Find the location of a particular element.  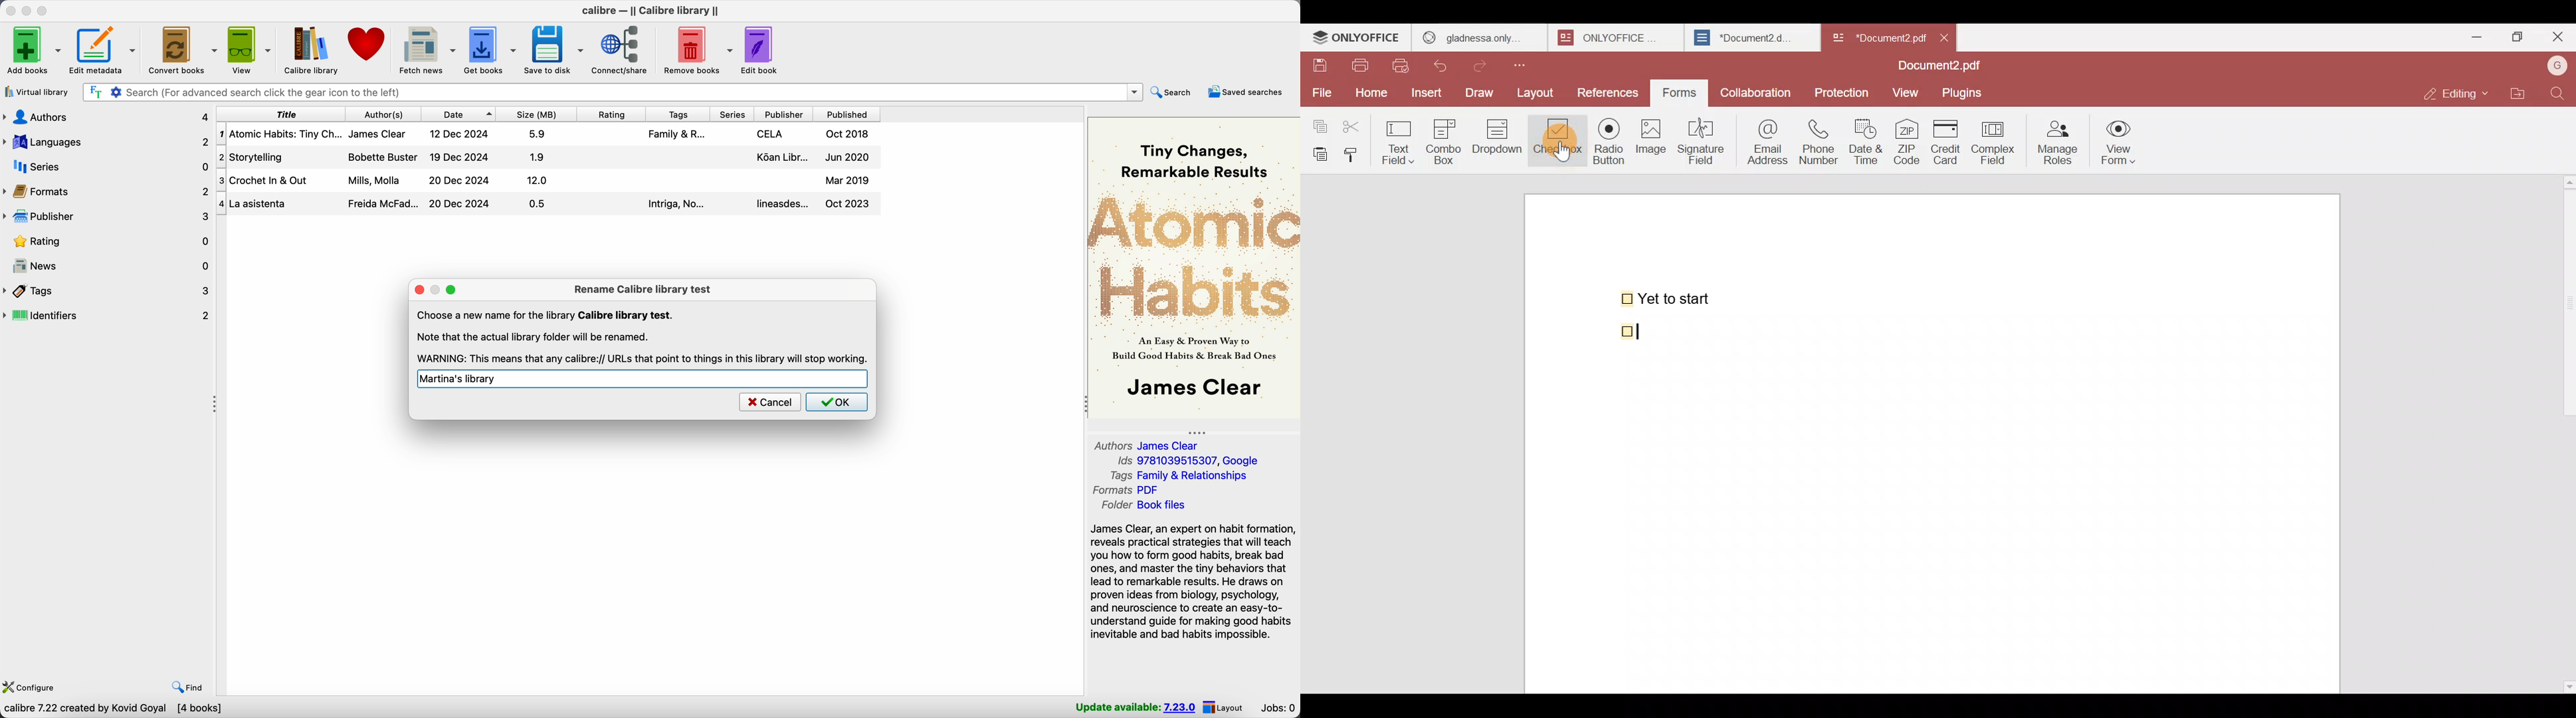

layout is located at coordinates (1225, 707).